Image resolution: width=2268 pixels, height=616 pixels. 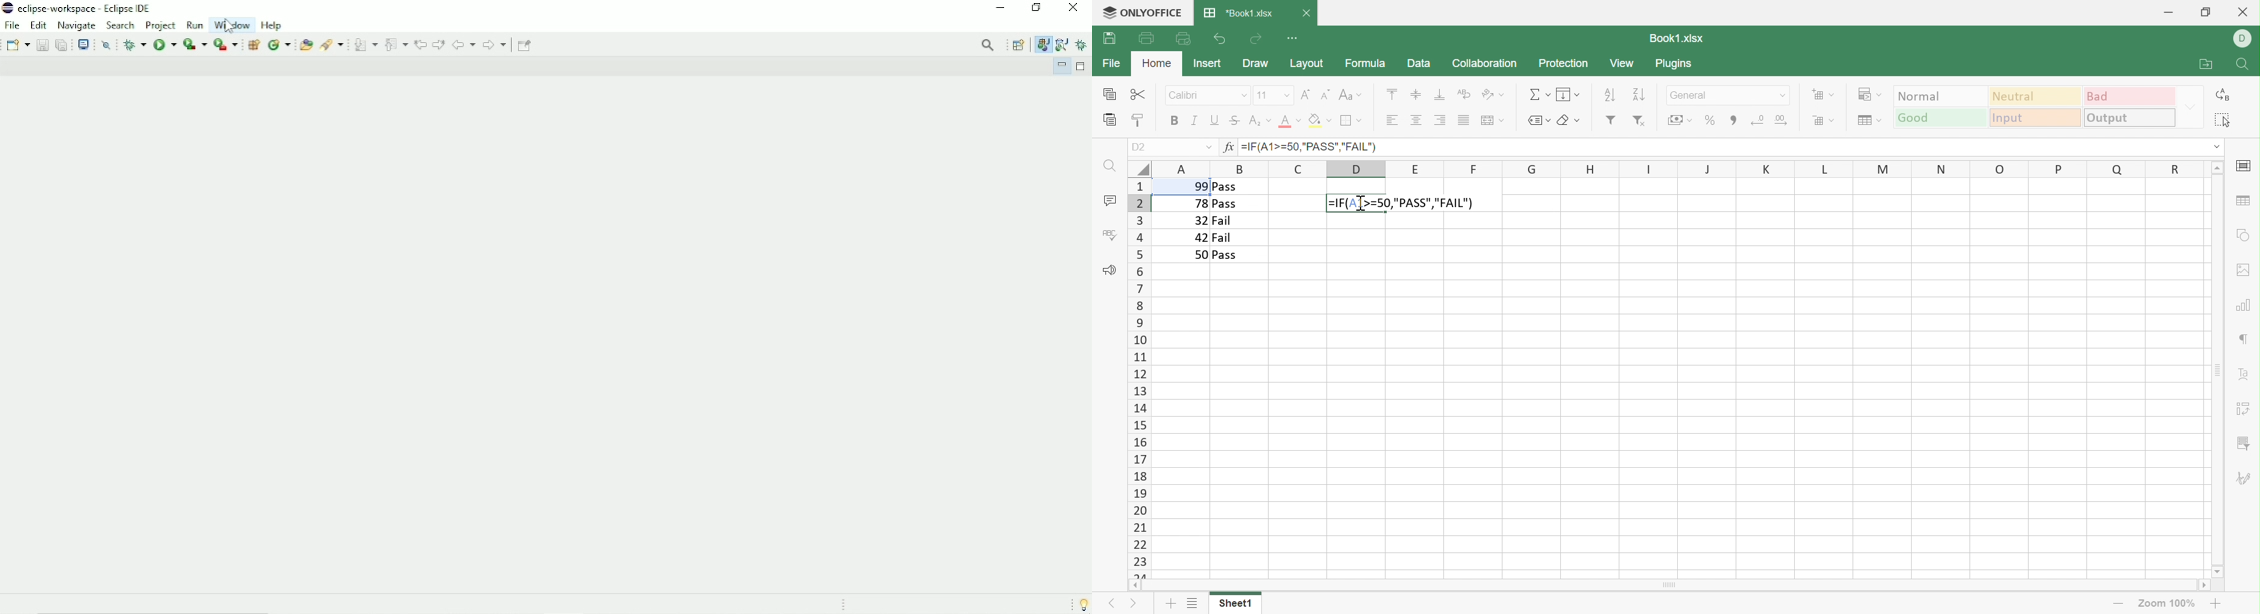 What do you see at coordinates (2036, 95) in the screenshot?
I see `Neutral` at bounding box center [2036, 95].